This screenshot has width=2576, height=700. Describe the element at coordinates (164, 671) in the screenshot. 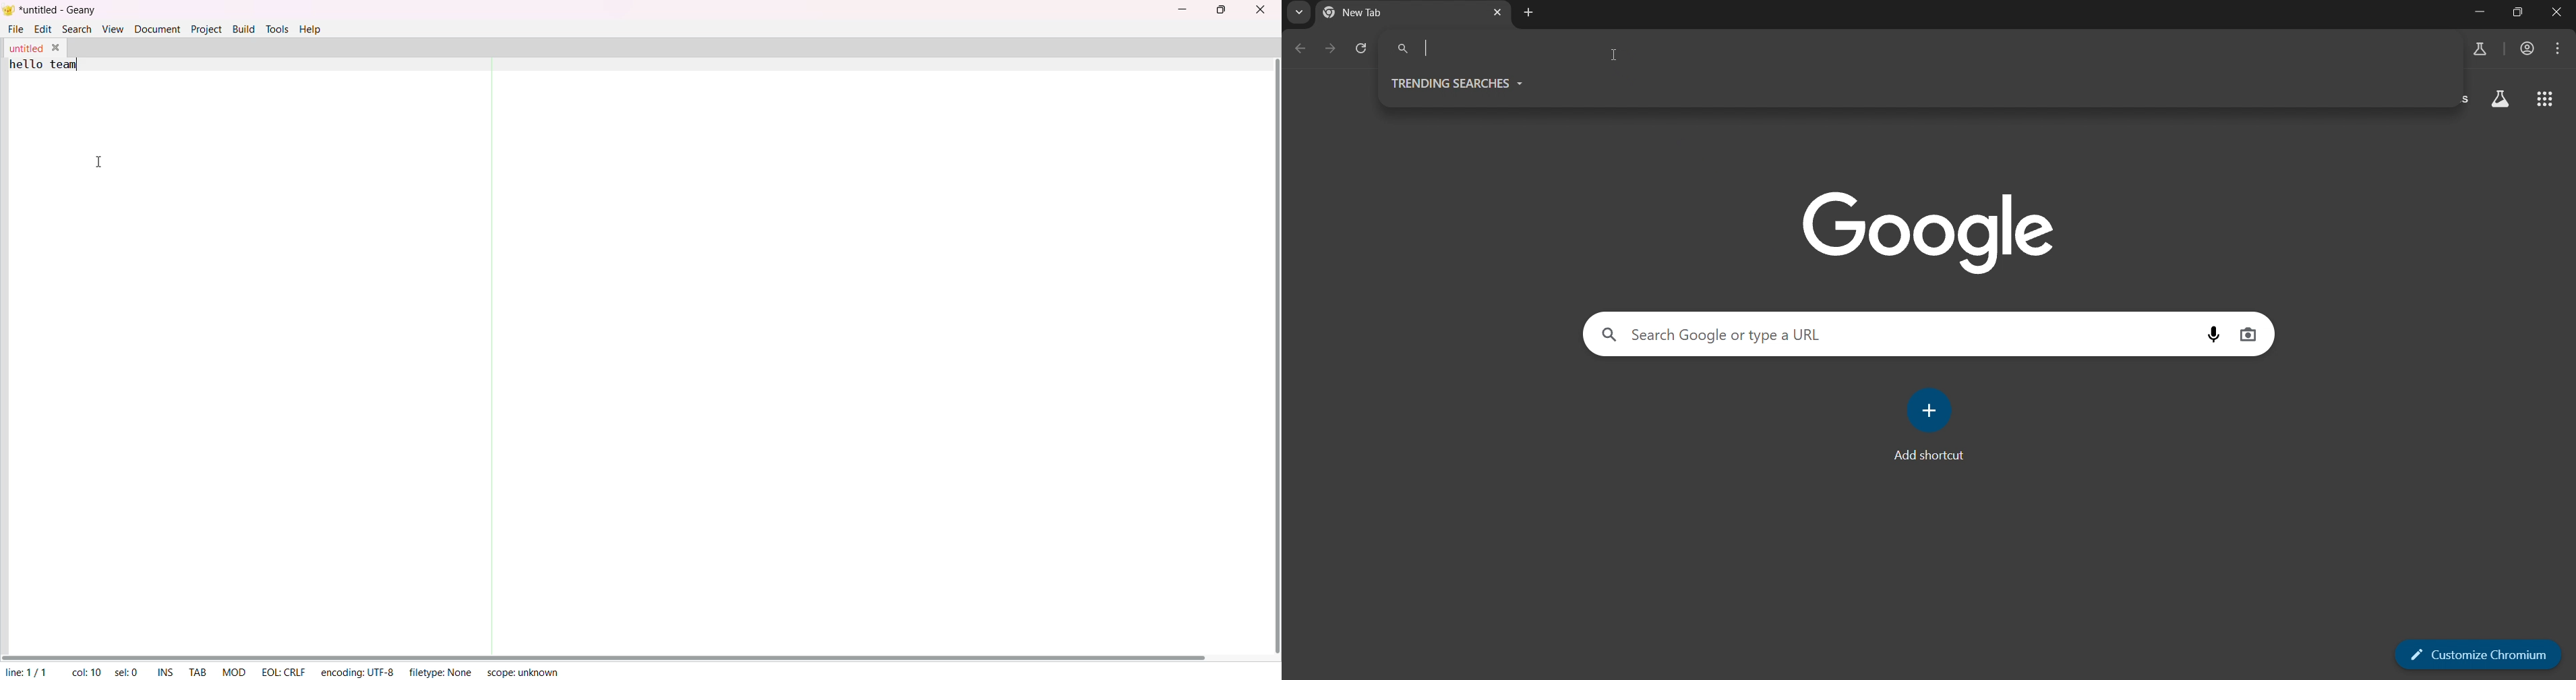

I see `ins` at that location.